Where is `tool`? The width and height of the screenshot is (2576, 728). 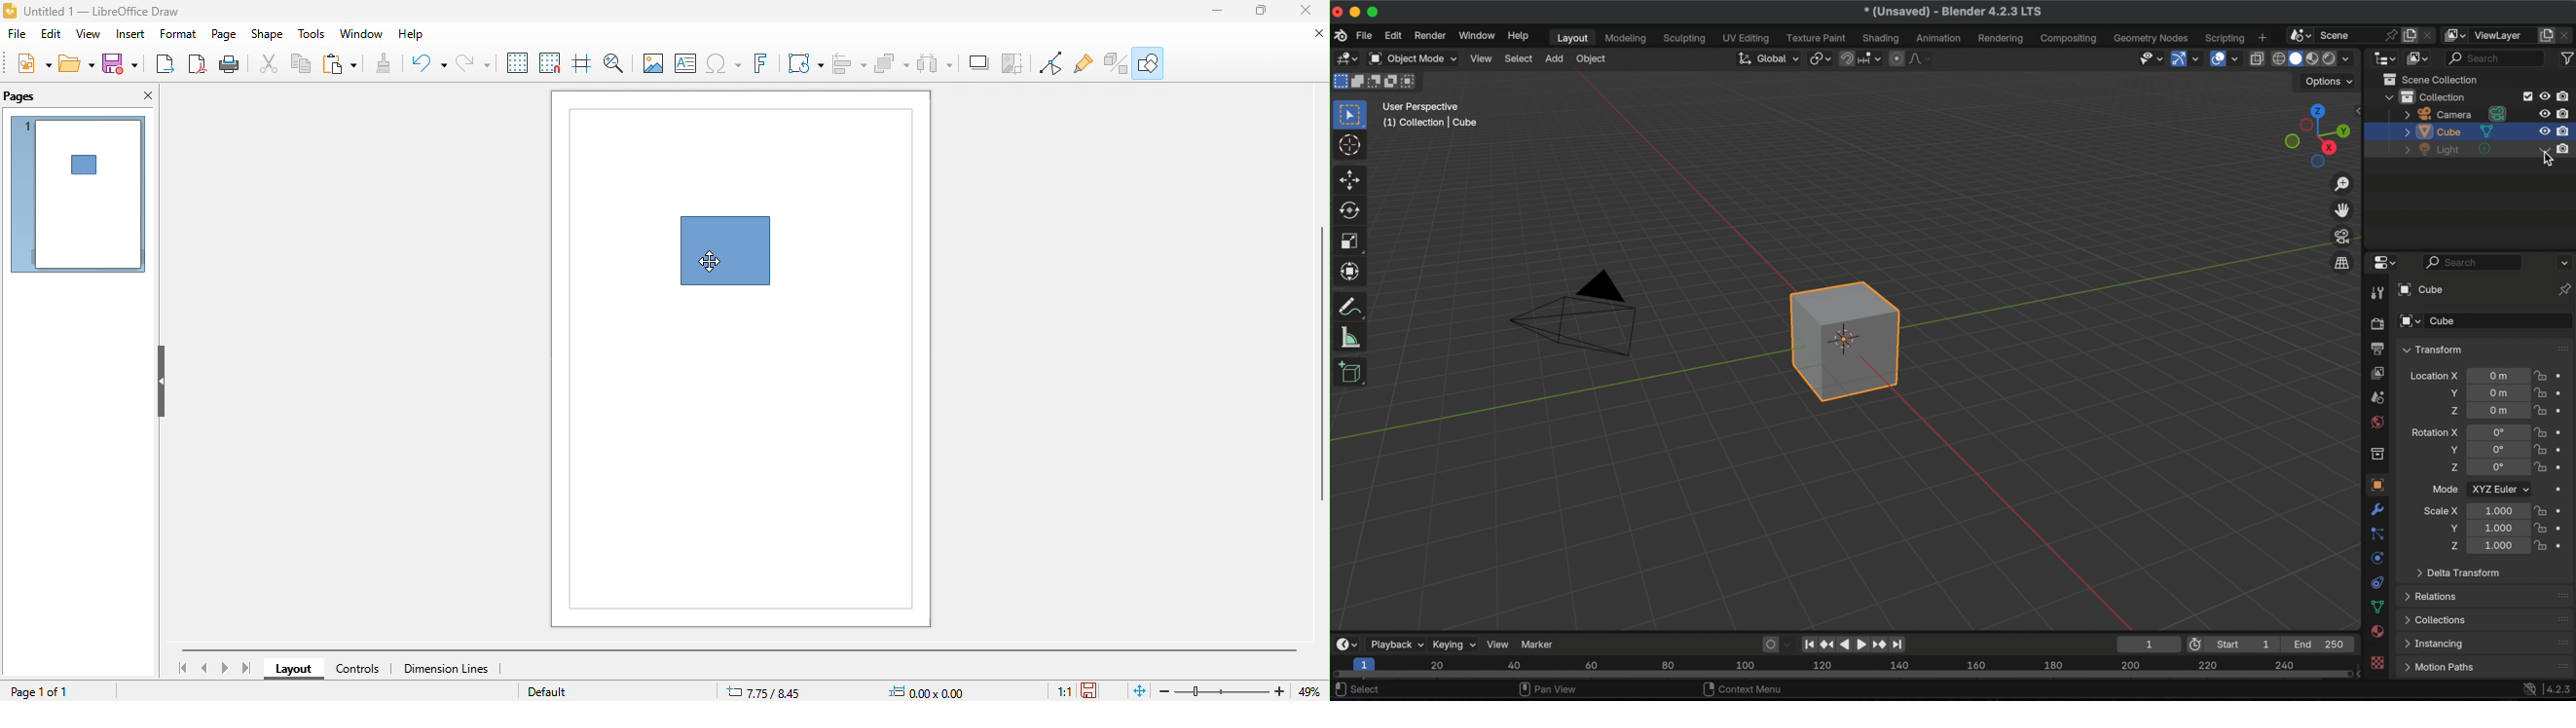 tool is located at coordinates (2375, 293).